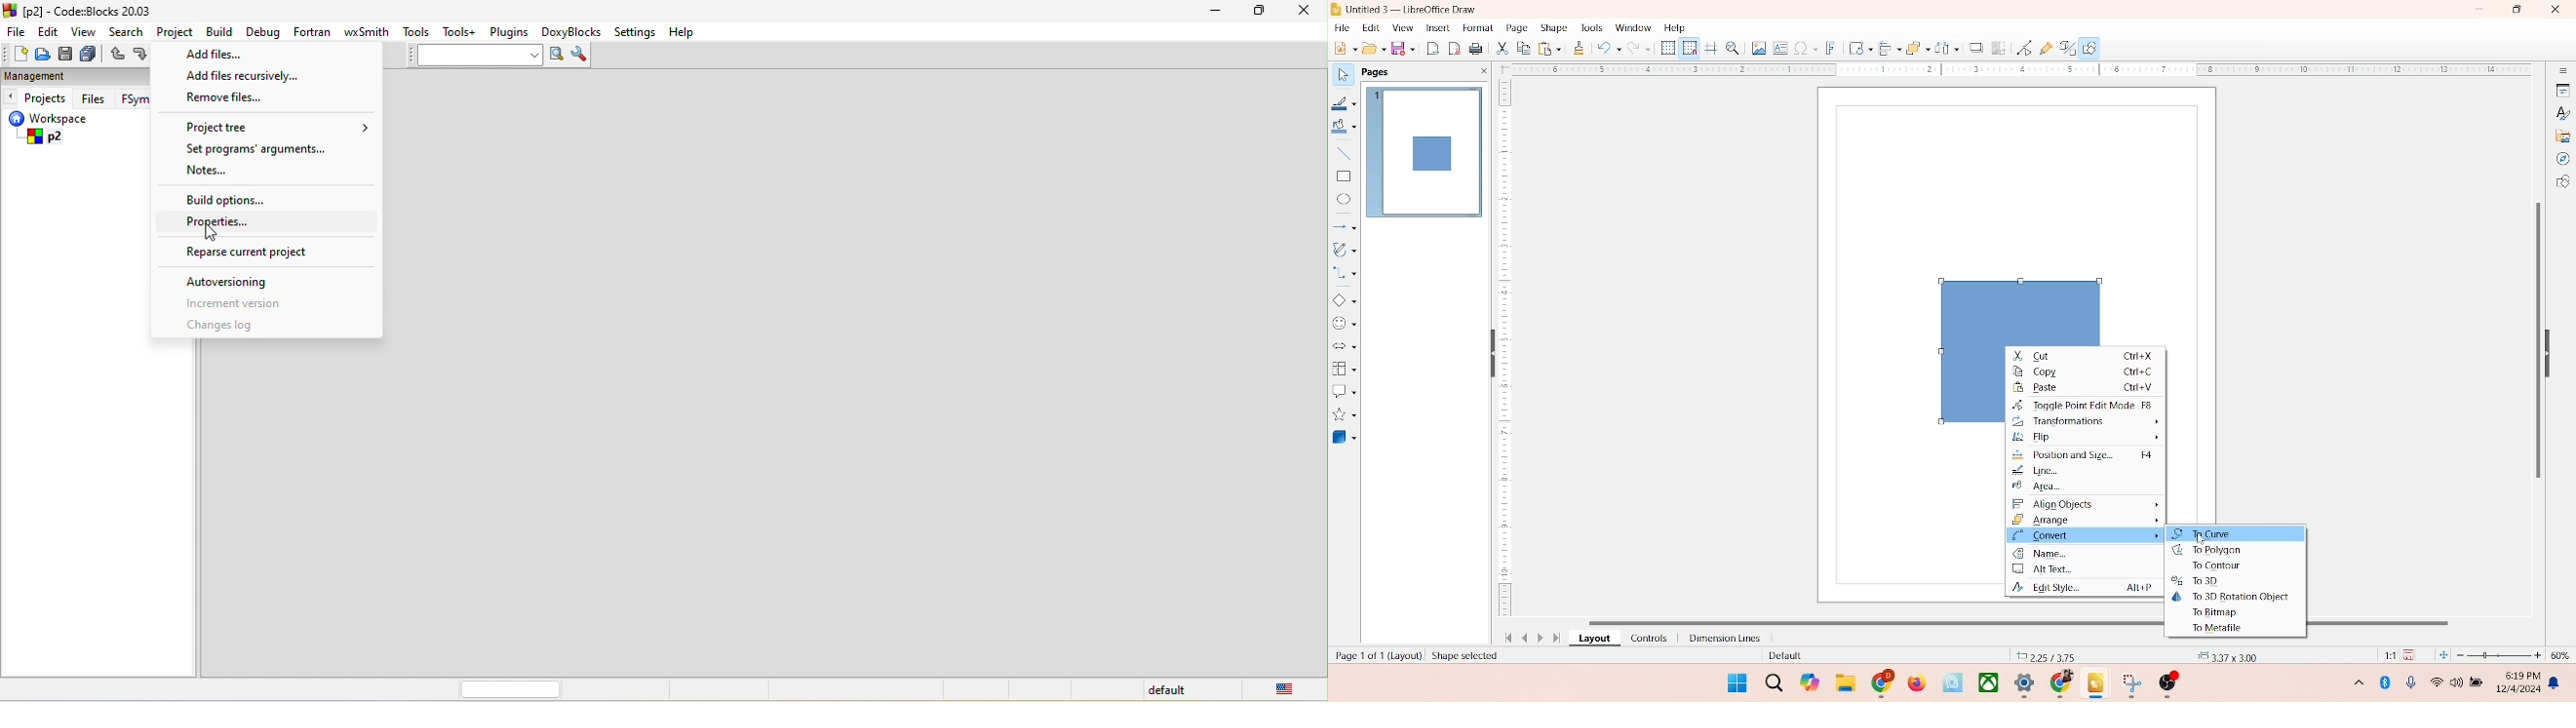  What do you see at coordinates (1372, 48) in the screenshot?
I see `open` at bounding box center [1372, 48].